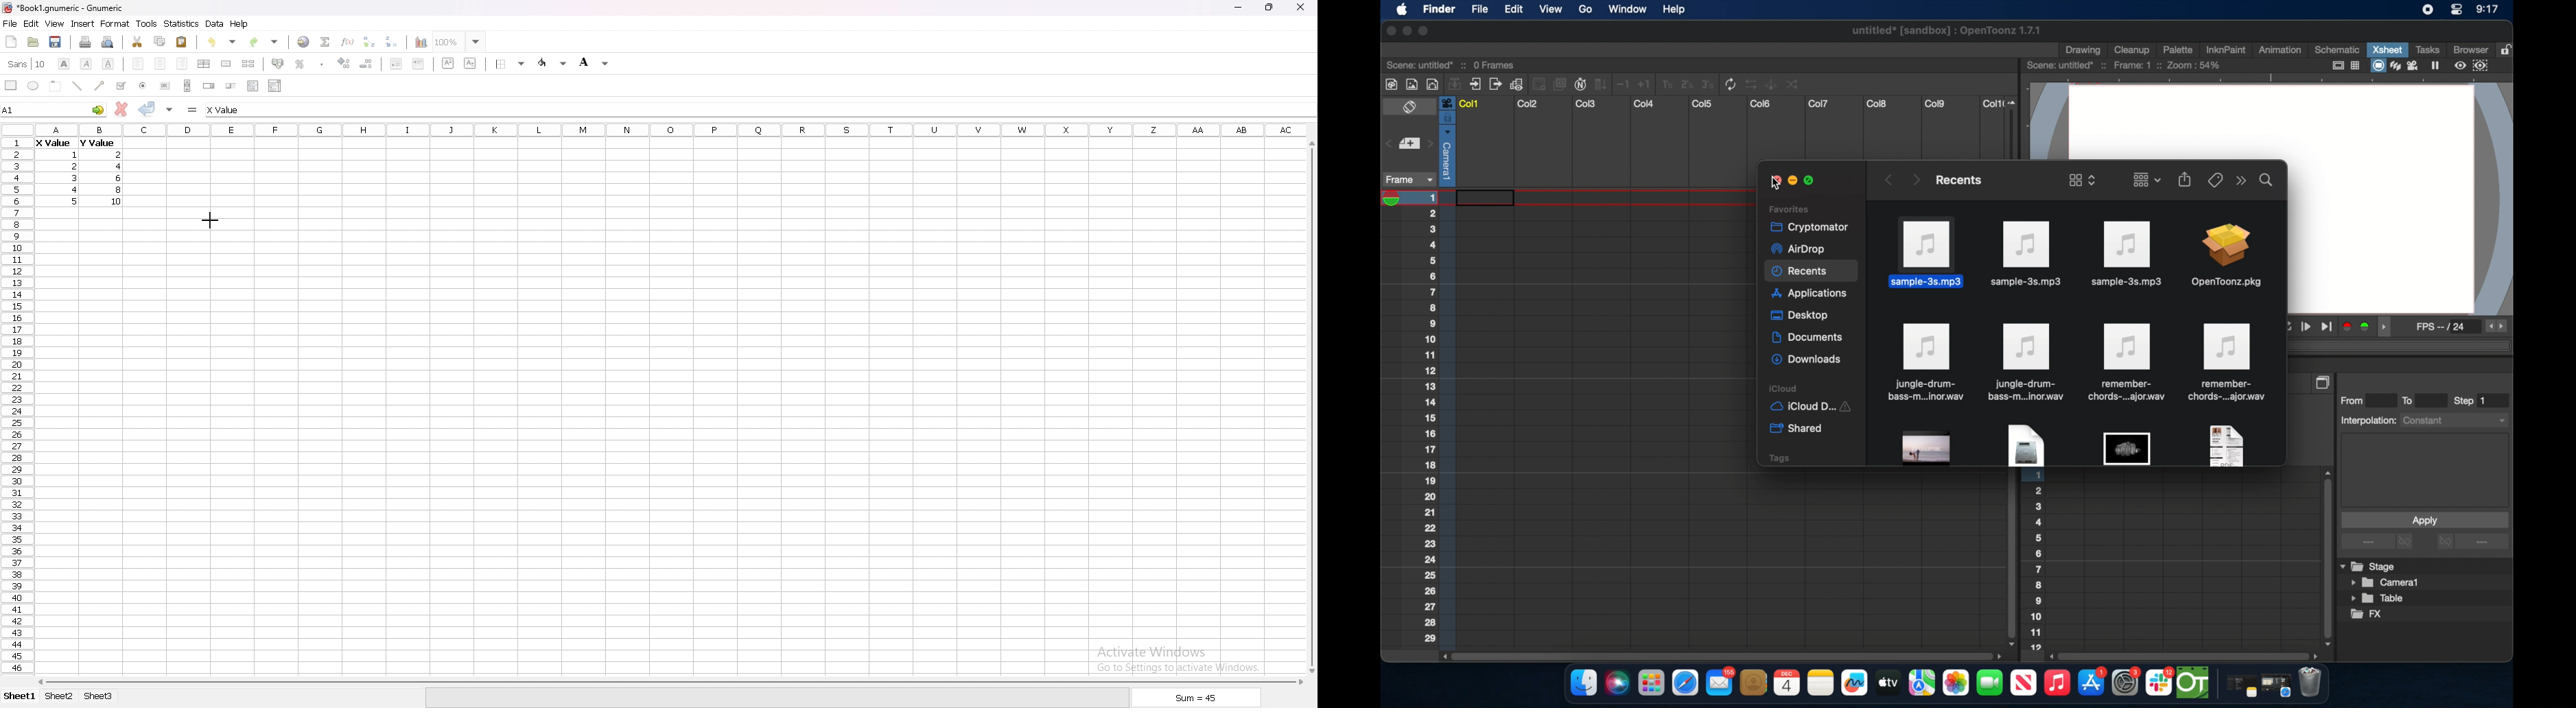 The image size is (2576, 728). Describe the element at coordinates (344, 63) in the screenshot. I see `increase decimals` at that location.